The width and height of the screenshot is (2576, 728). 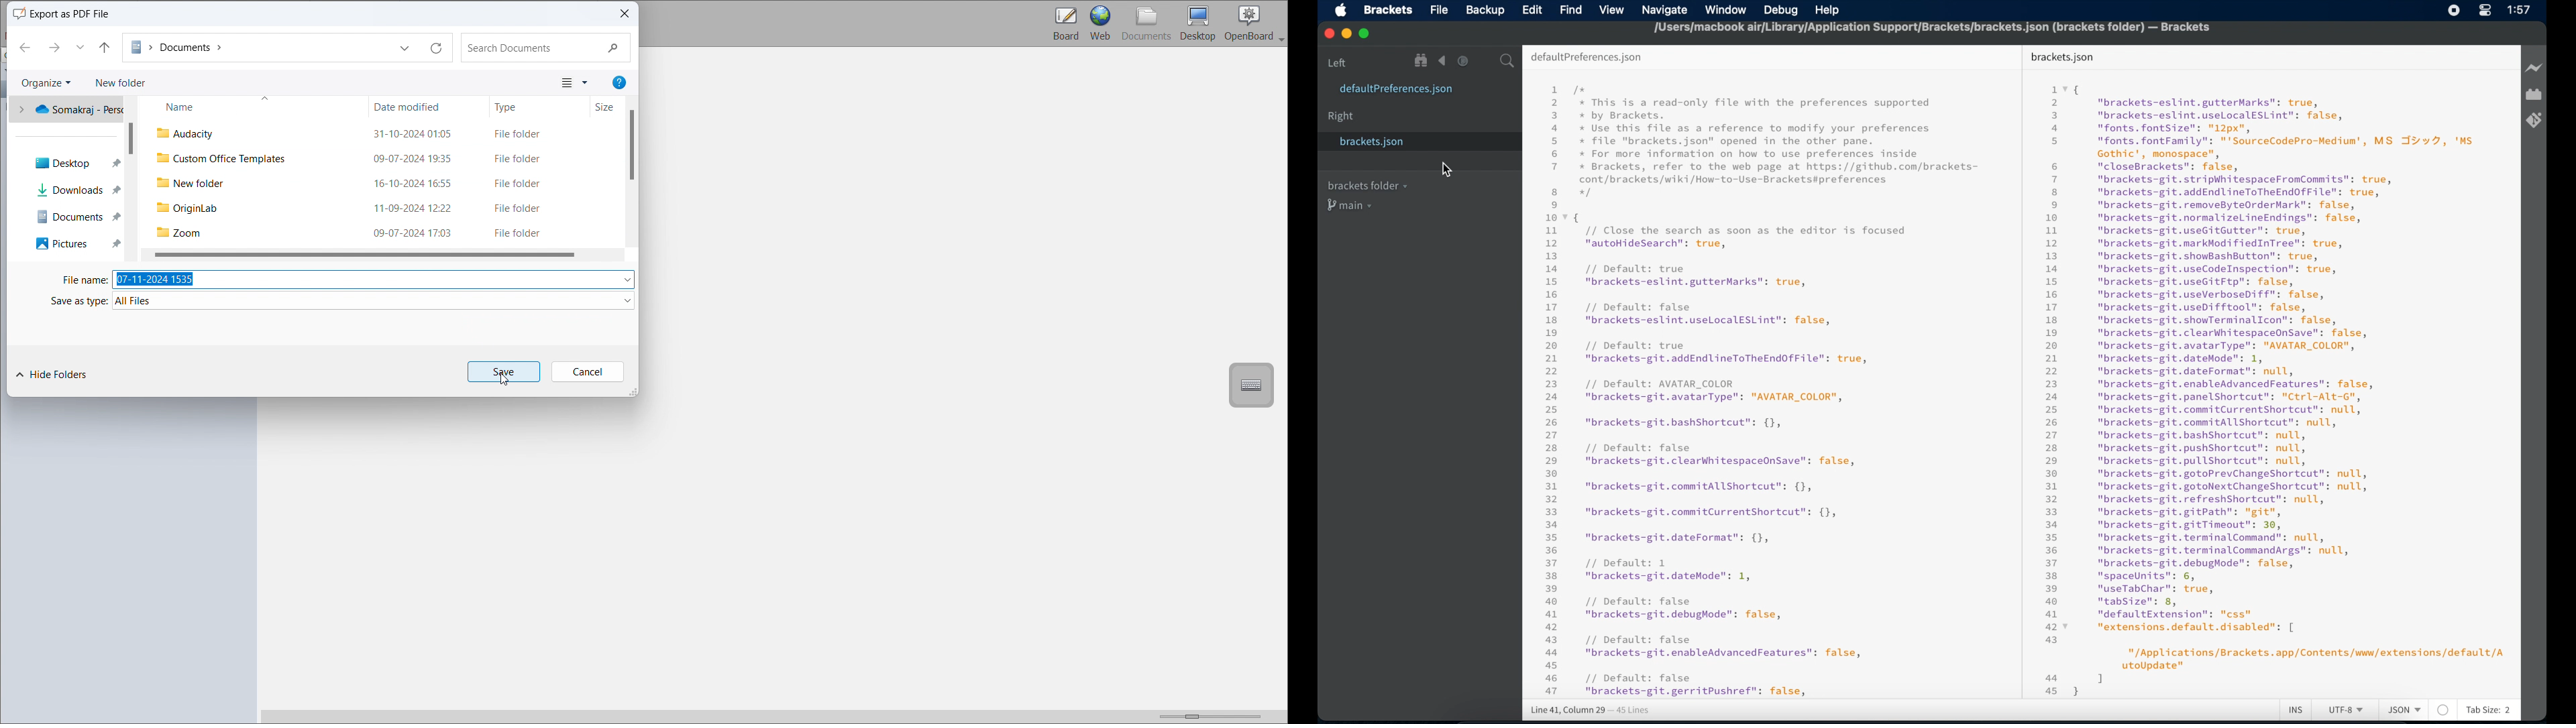 What do you see at coordinates (2485, 11) in the screenshot?
I see `control center` at bounding box center [2485, 11].